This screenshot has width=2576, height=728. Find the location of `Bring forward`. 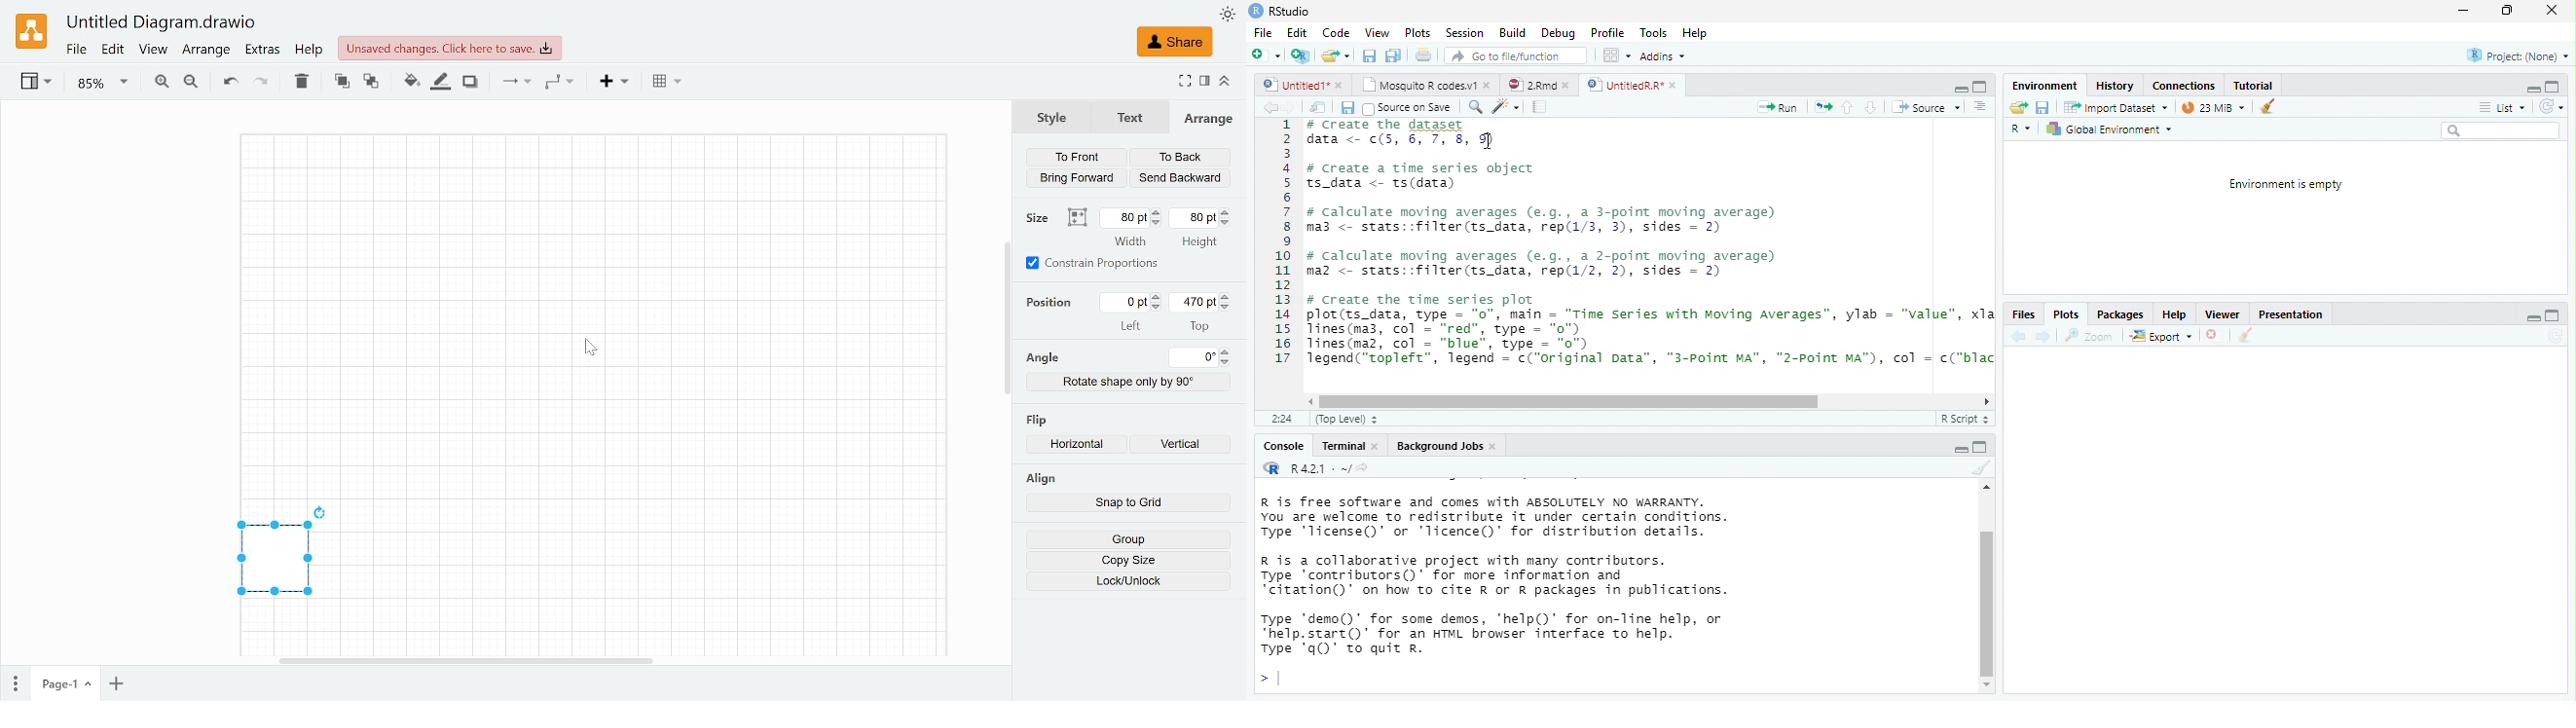

Bring forward is located at coordinates (1079, 177).